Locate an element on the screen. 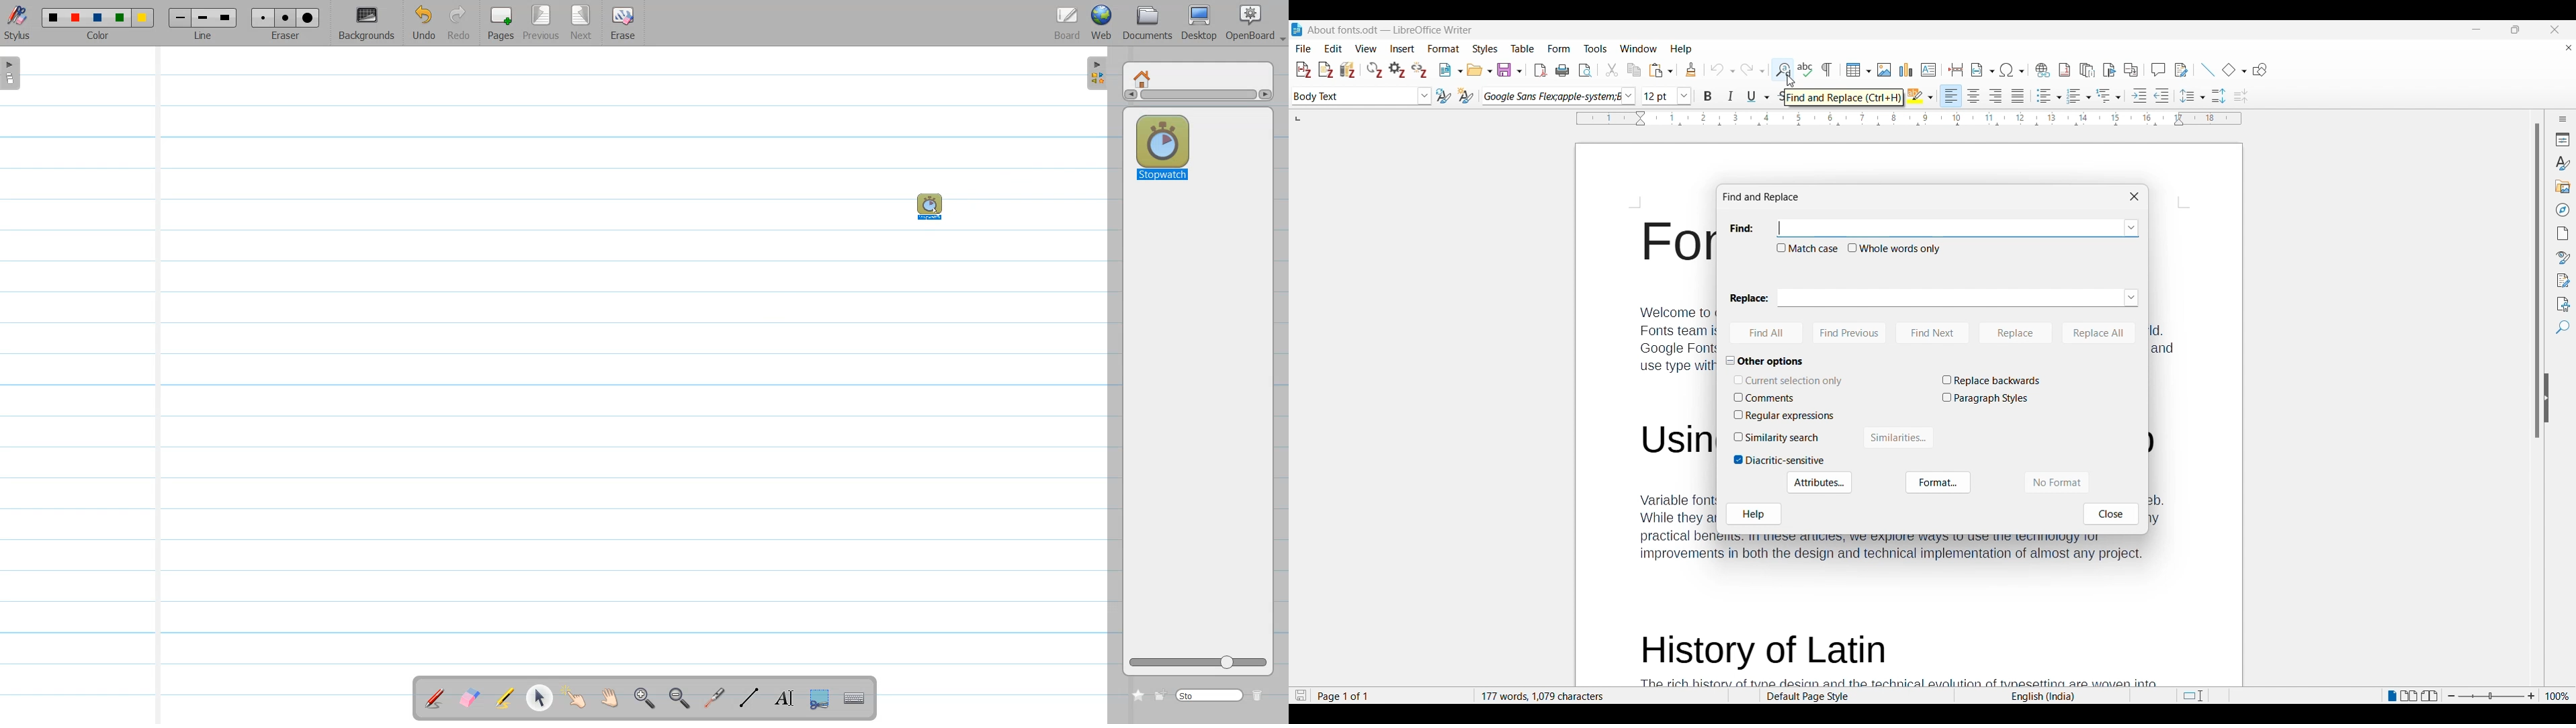 This screenshot has height=728, width=2576. Table menu is located at coordinates (1523, 48).